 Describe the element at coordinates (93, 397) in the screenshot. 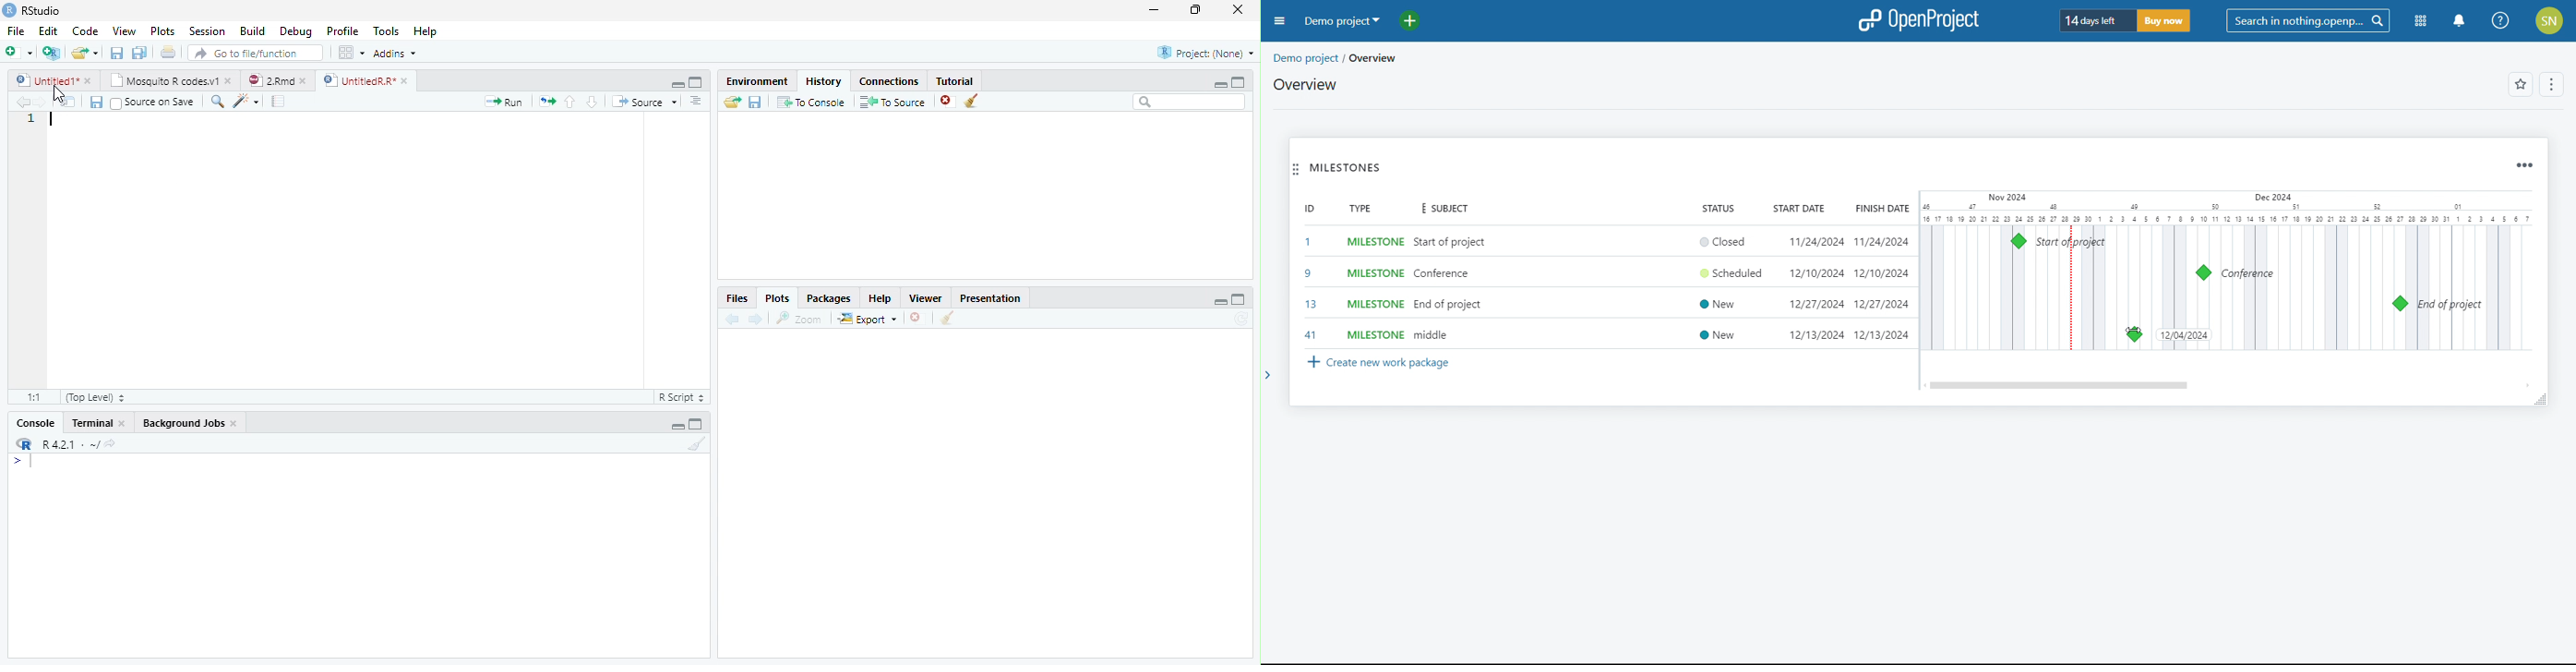

I see `(Top Level)` at that location.